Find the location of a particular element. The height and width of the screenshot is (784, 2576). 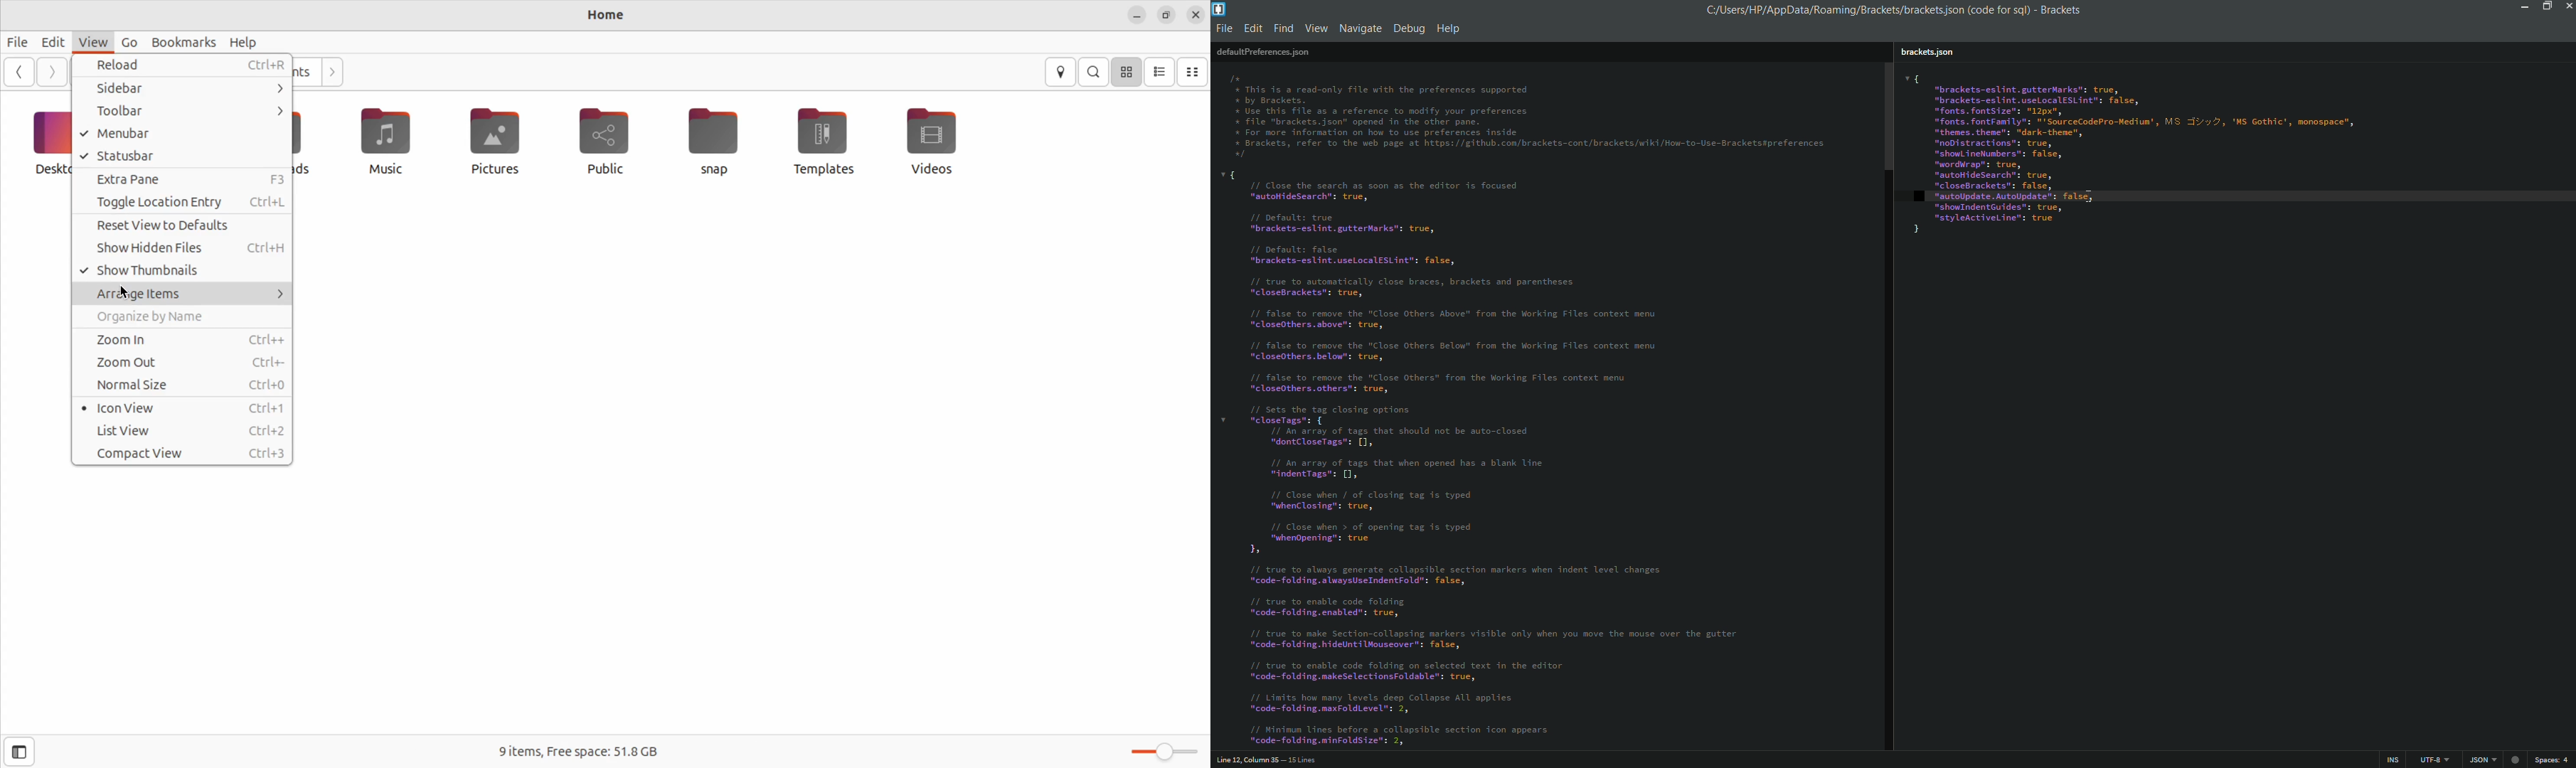

INS is located at coordinates (2394, 759).